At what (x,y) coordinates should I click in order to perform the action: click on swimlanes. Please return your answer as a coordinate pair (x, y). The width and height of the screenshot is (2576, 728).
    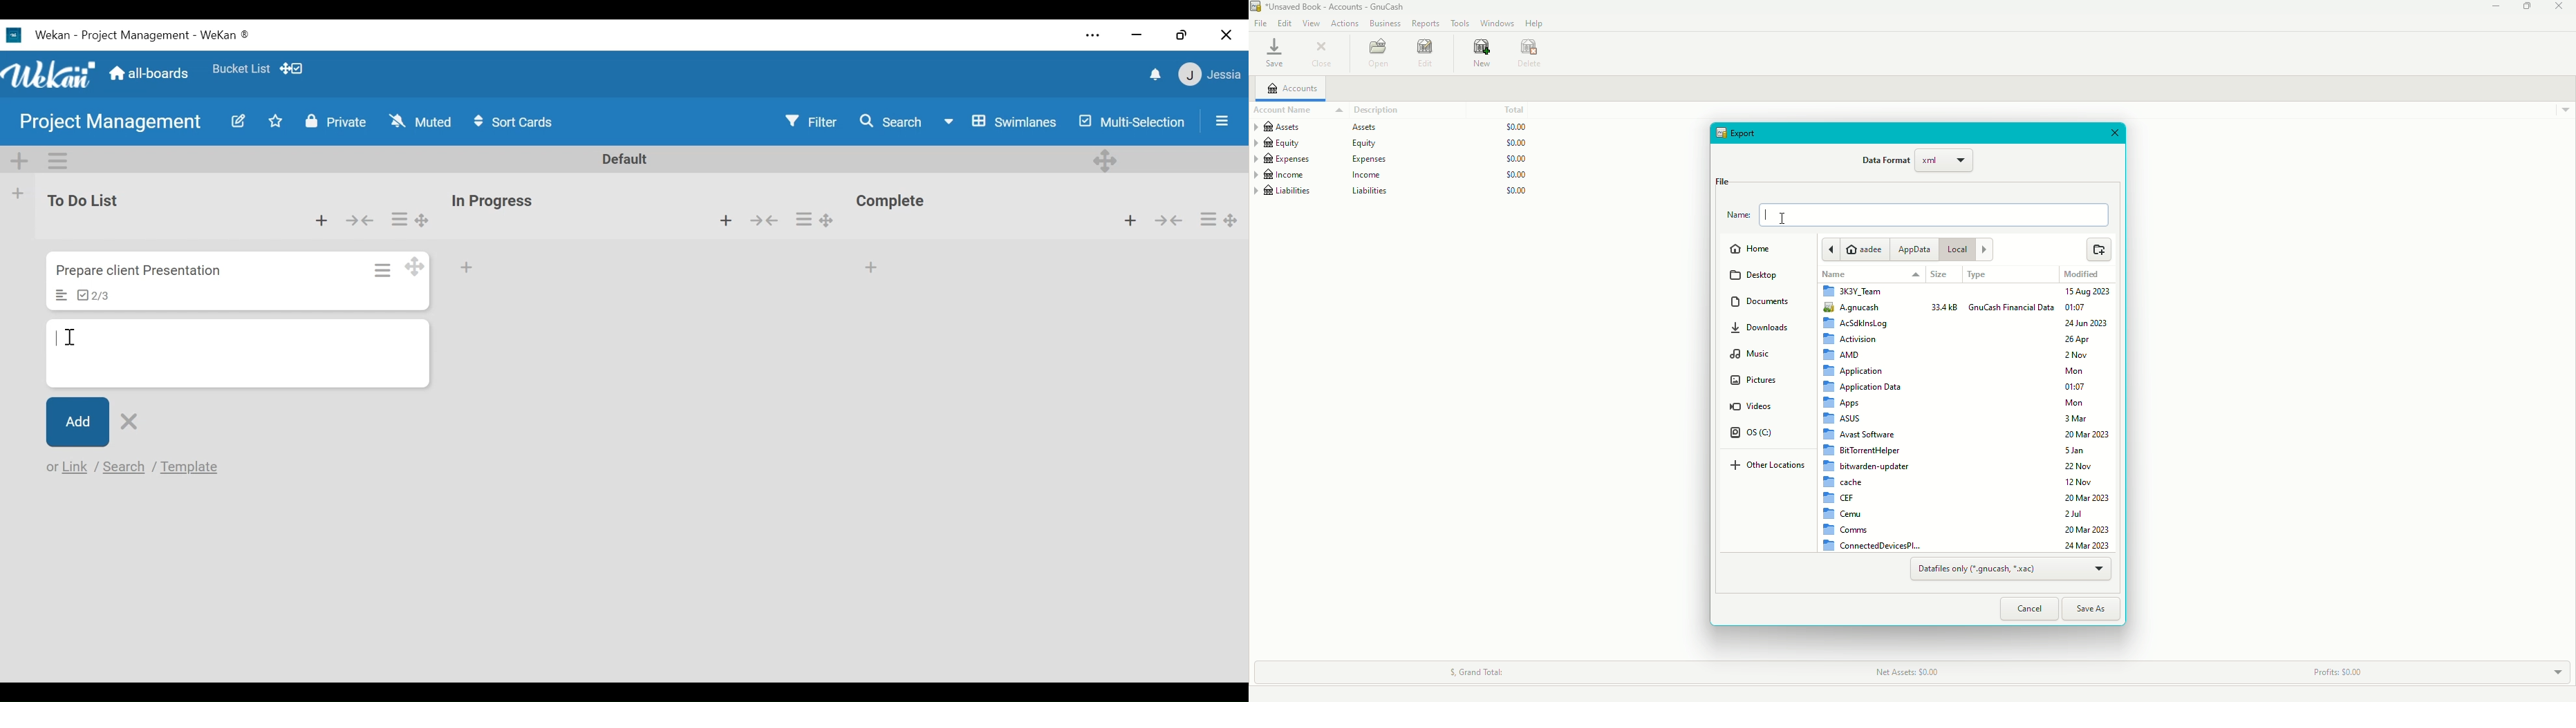
    Looking at the image, I should click on (1000, 121).